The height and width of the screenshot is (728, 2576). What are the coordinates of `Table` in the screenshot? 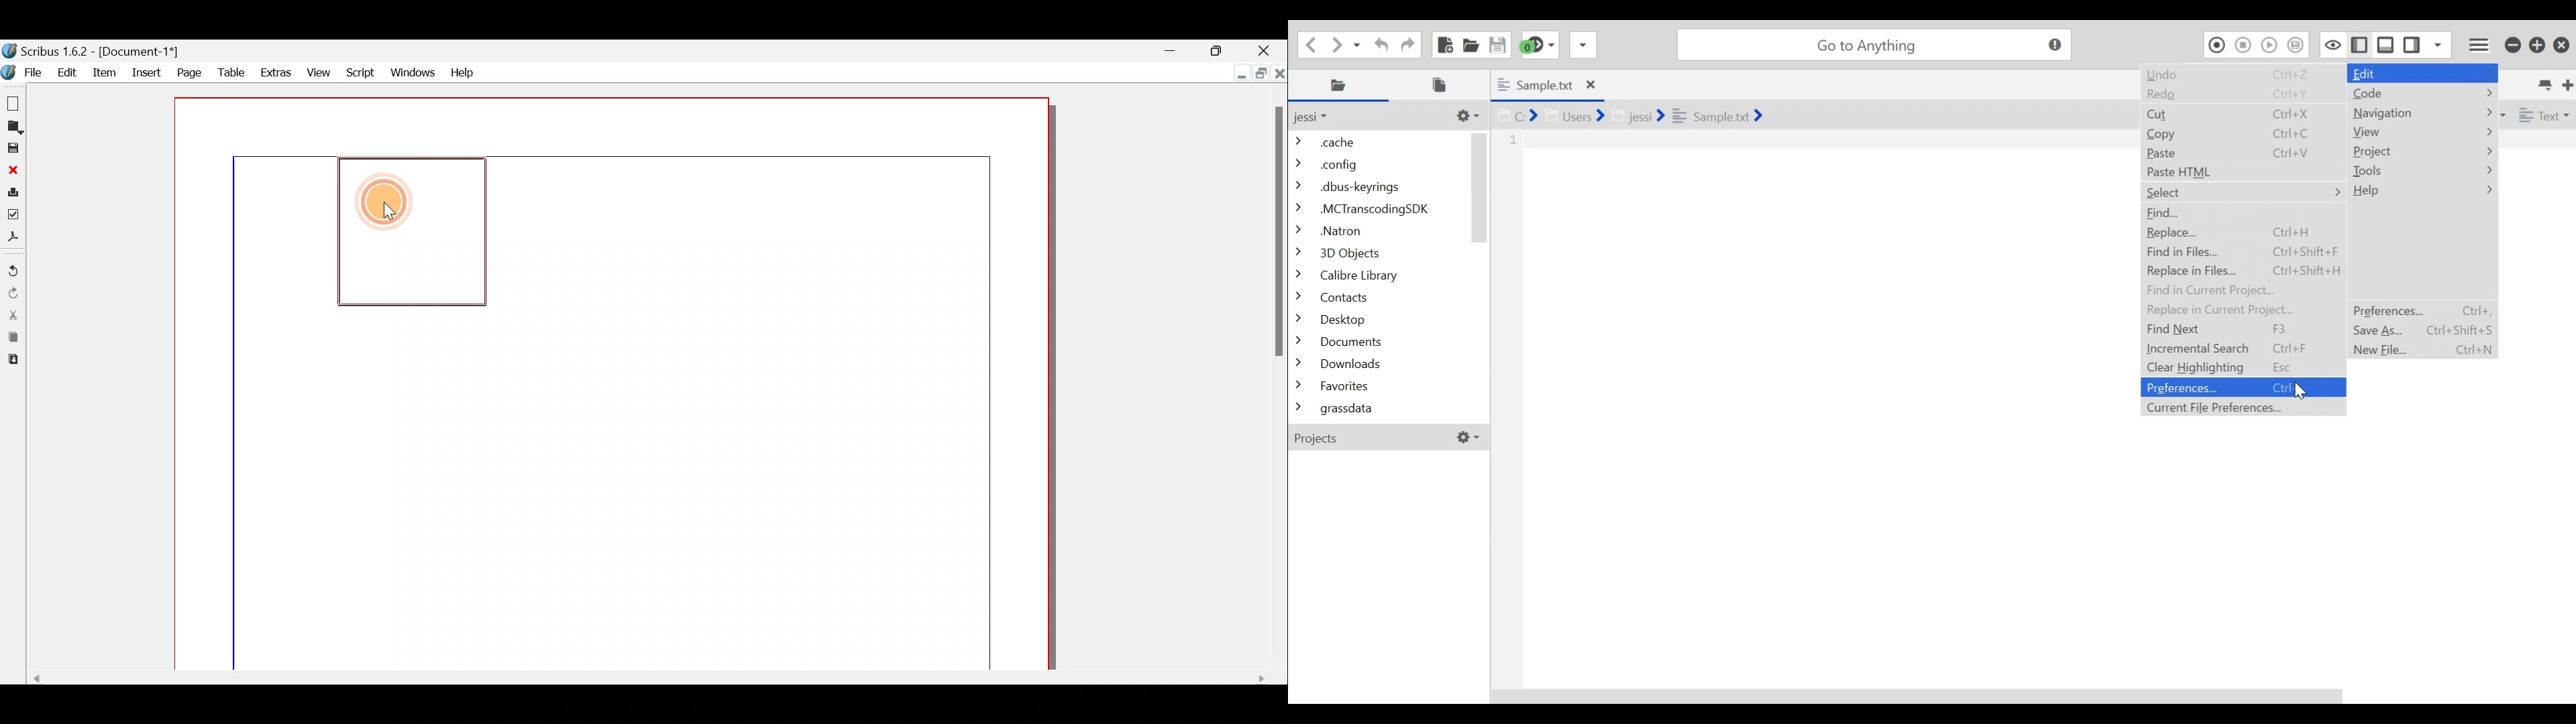 It's located at (230, 74).